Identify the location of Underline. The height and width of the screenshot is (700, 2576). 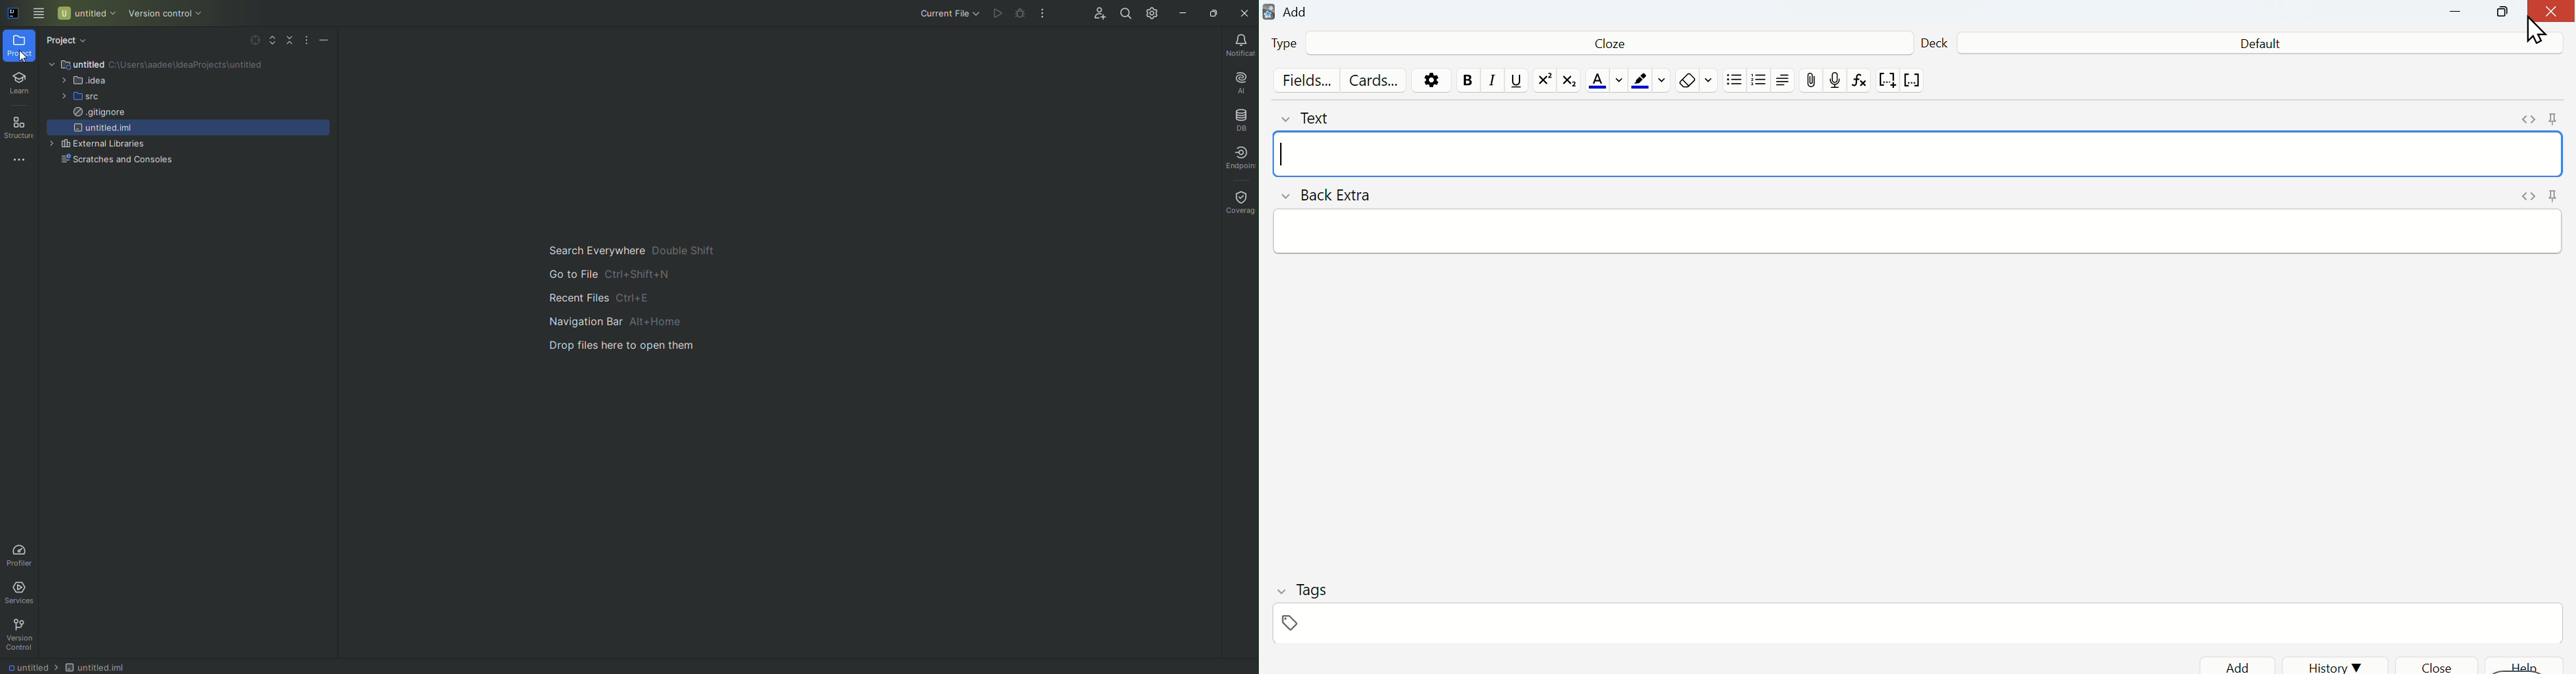
(1516, 82).